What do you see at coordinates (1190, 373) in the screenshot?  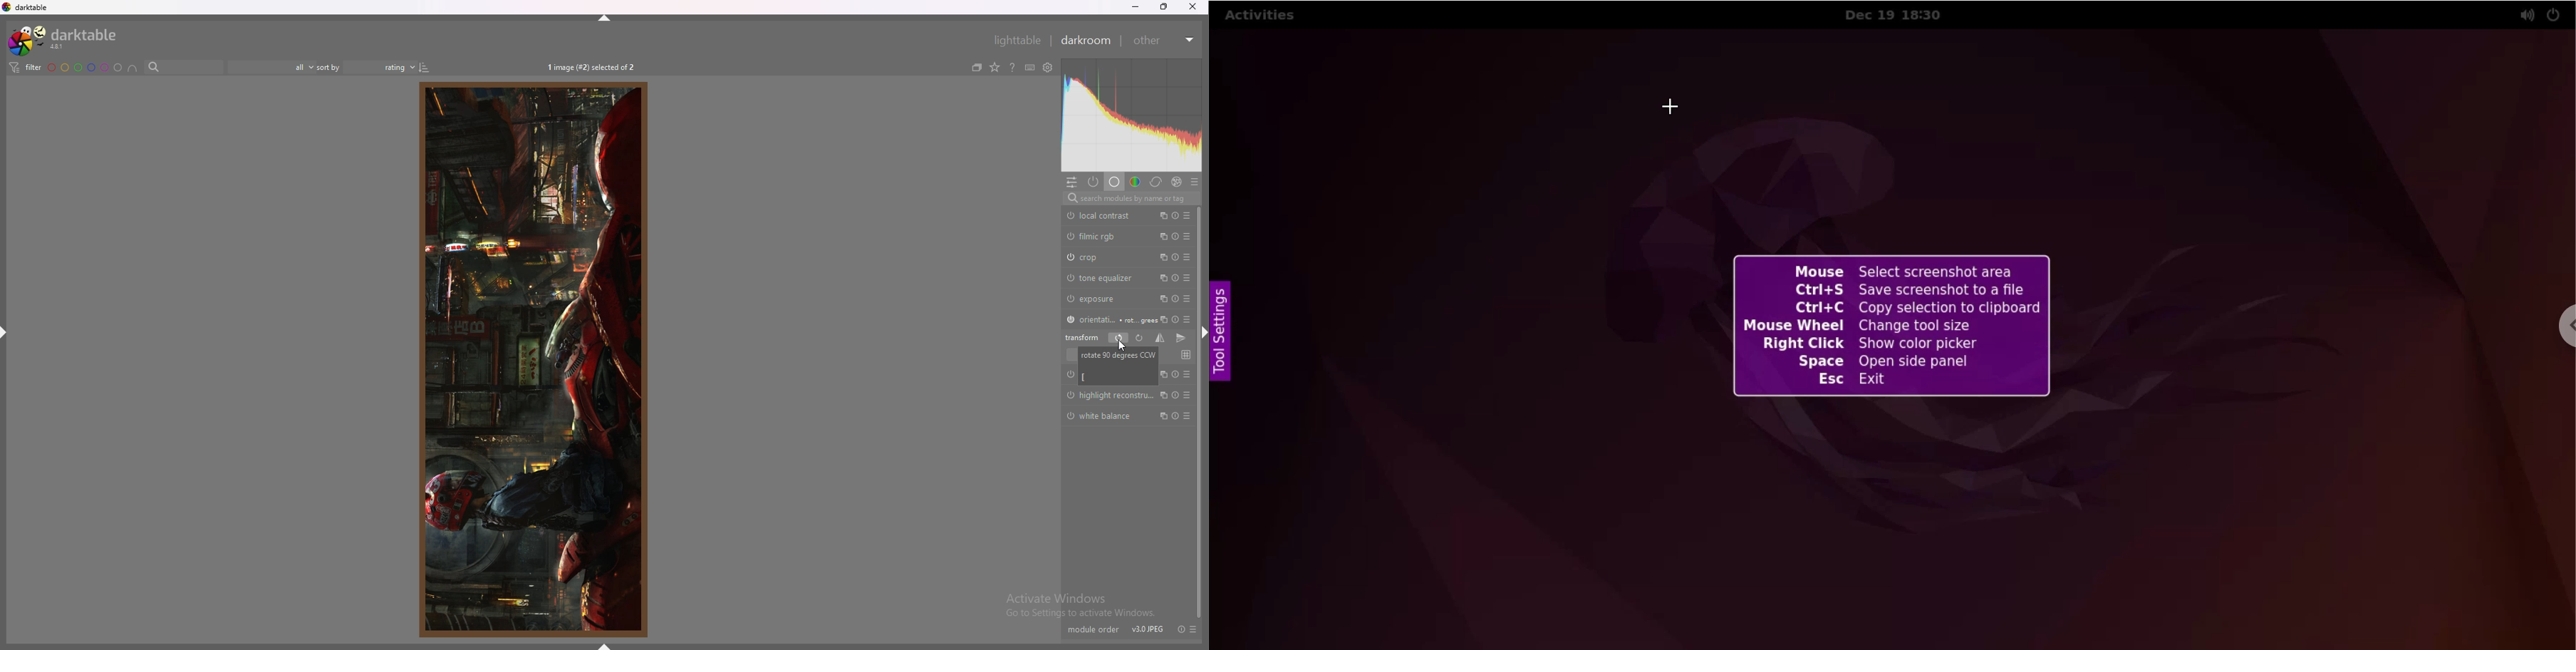 I see `` at bounding box center [1190, 373].